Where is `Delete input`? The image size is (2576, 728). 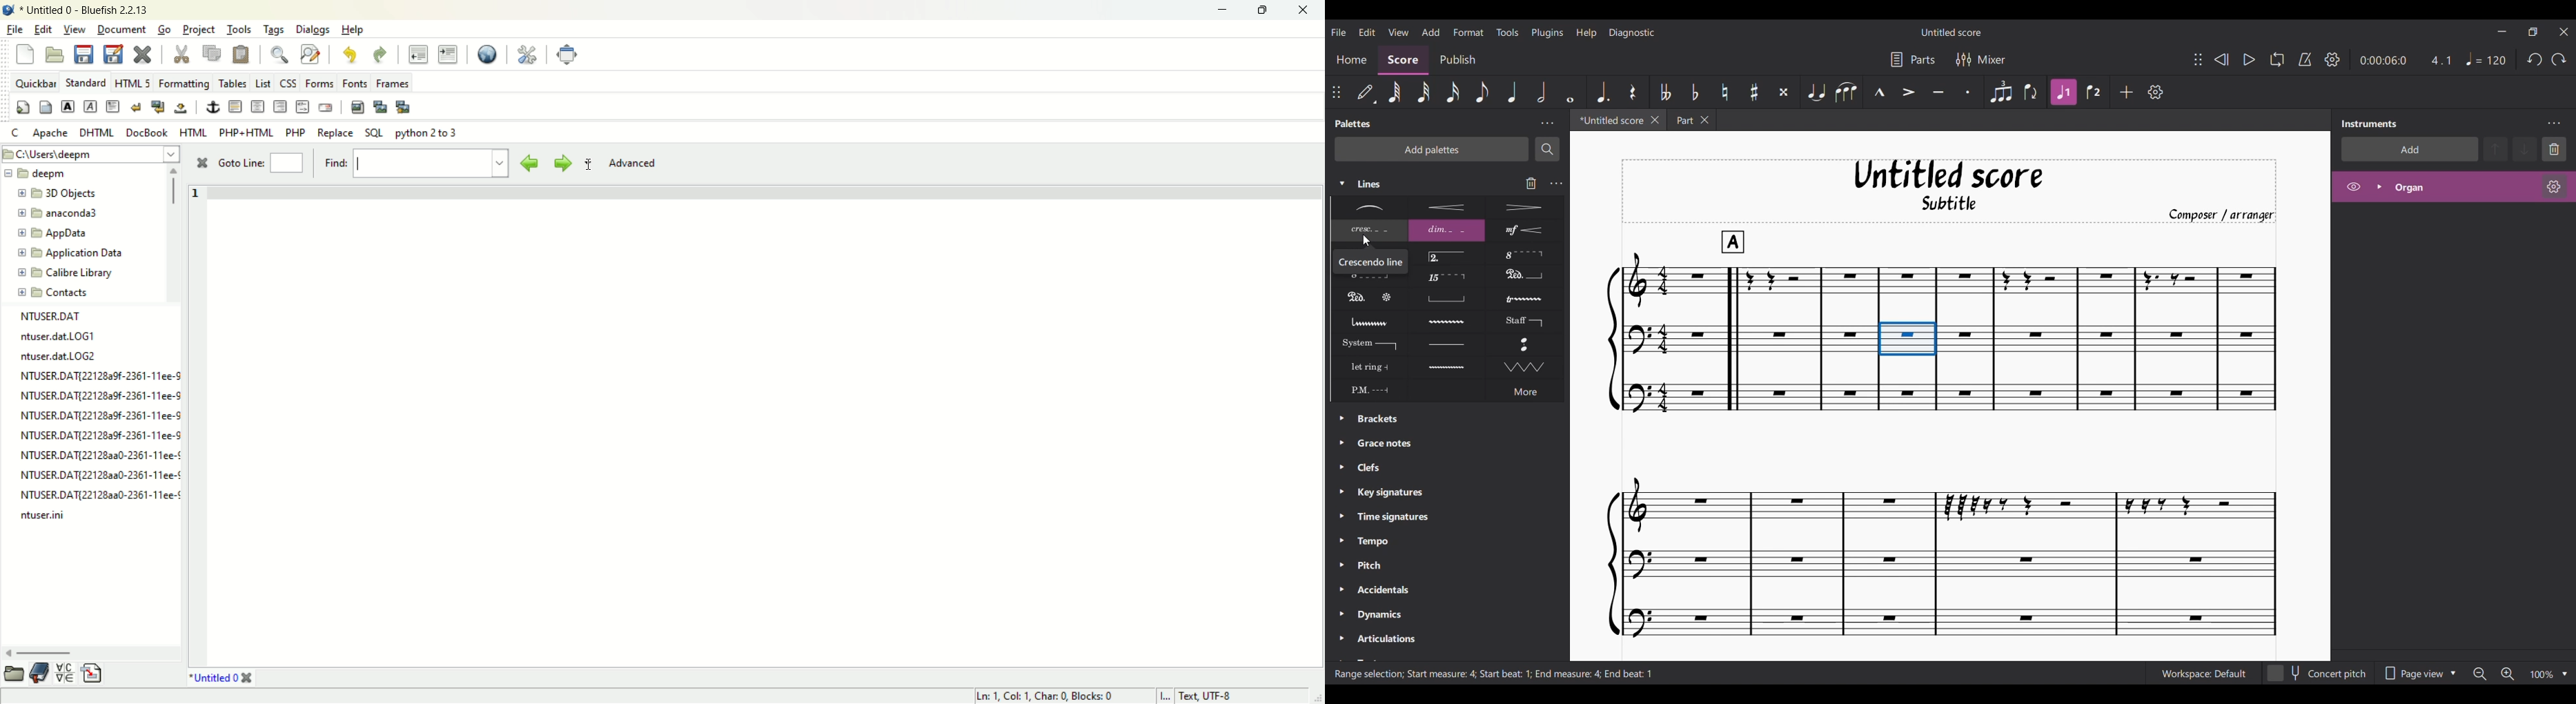 Delete input is located at coordinates (1532, 183).